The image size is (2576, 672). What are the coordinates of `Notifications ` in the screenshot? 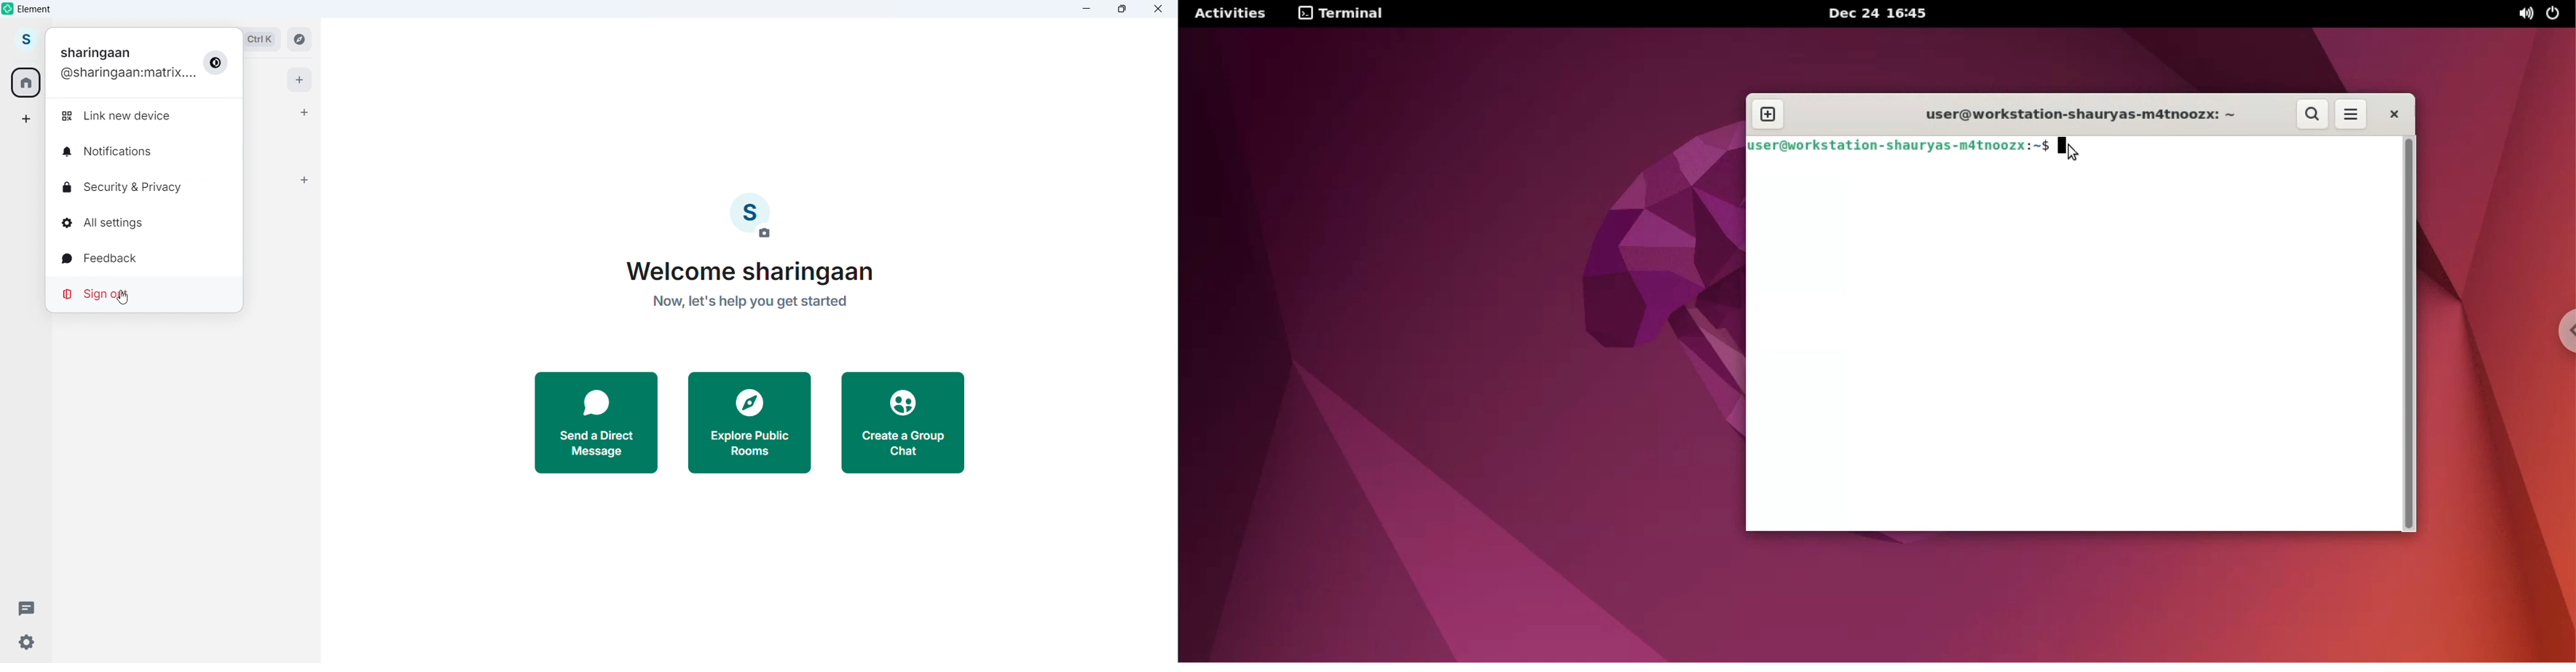 It's located at (106, 150).